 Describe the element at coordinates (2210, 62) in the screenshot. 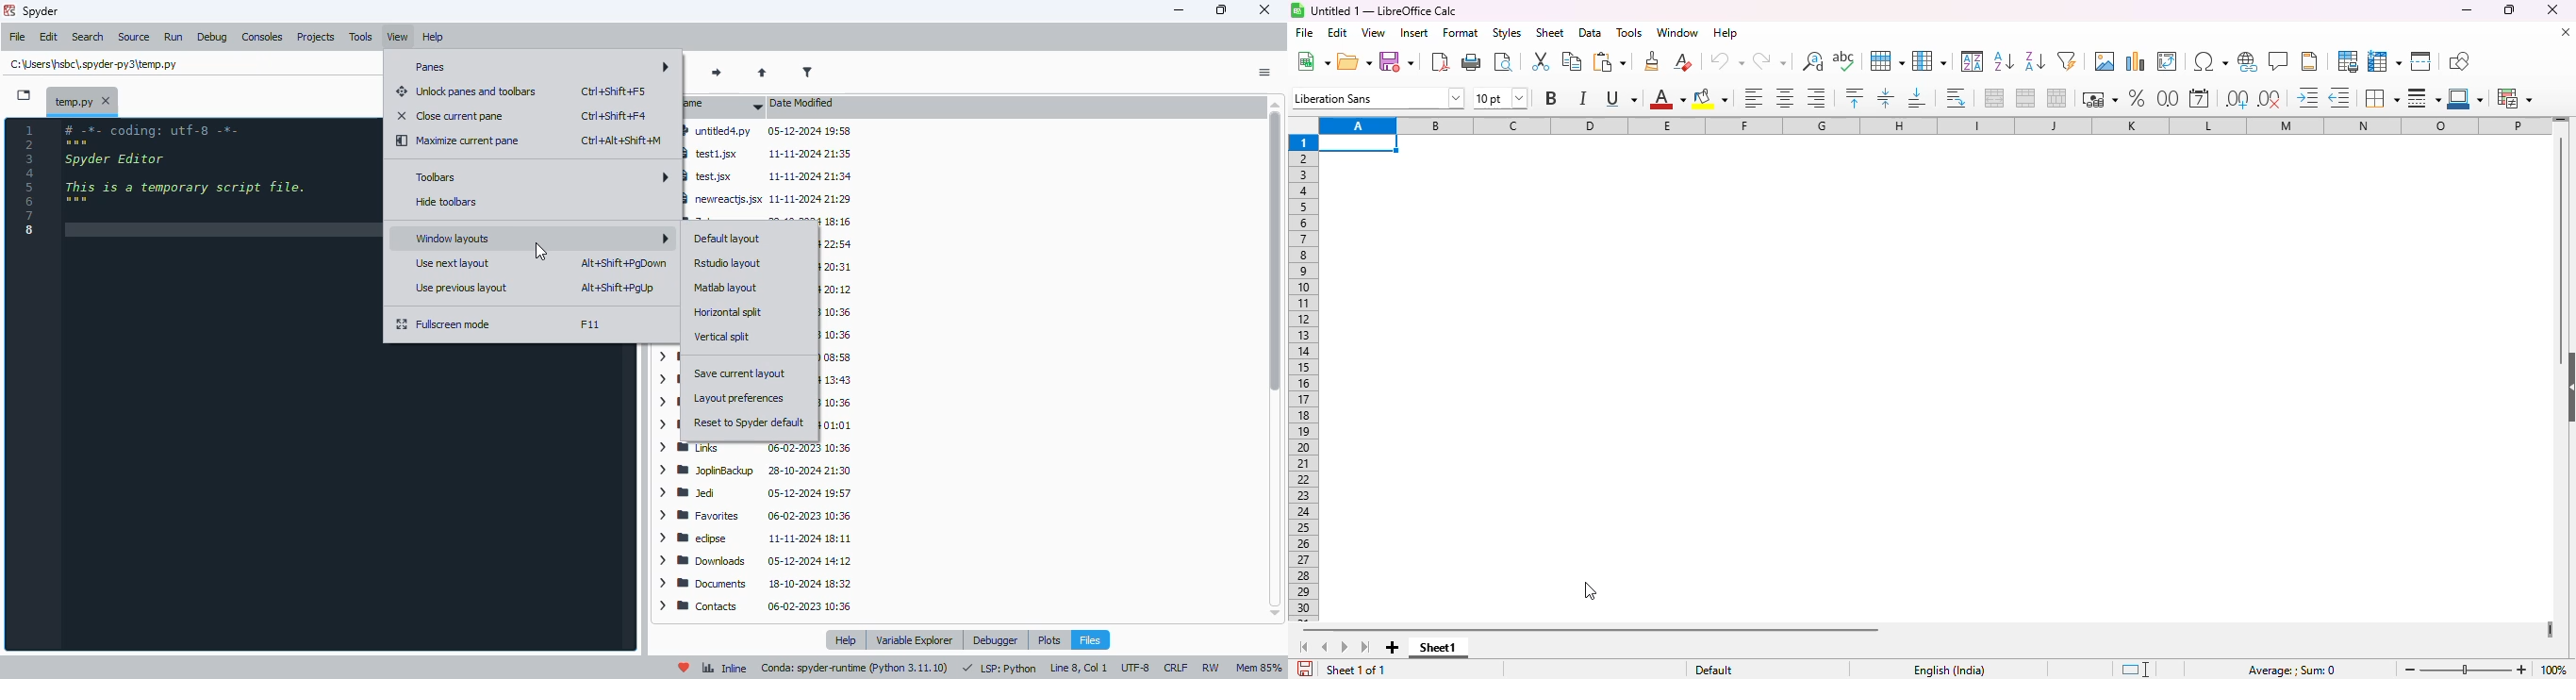

I see `insert special characters` at that location.